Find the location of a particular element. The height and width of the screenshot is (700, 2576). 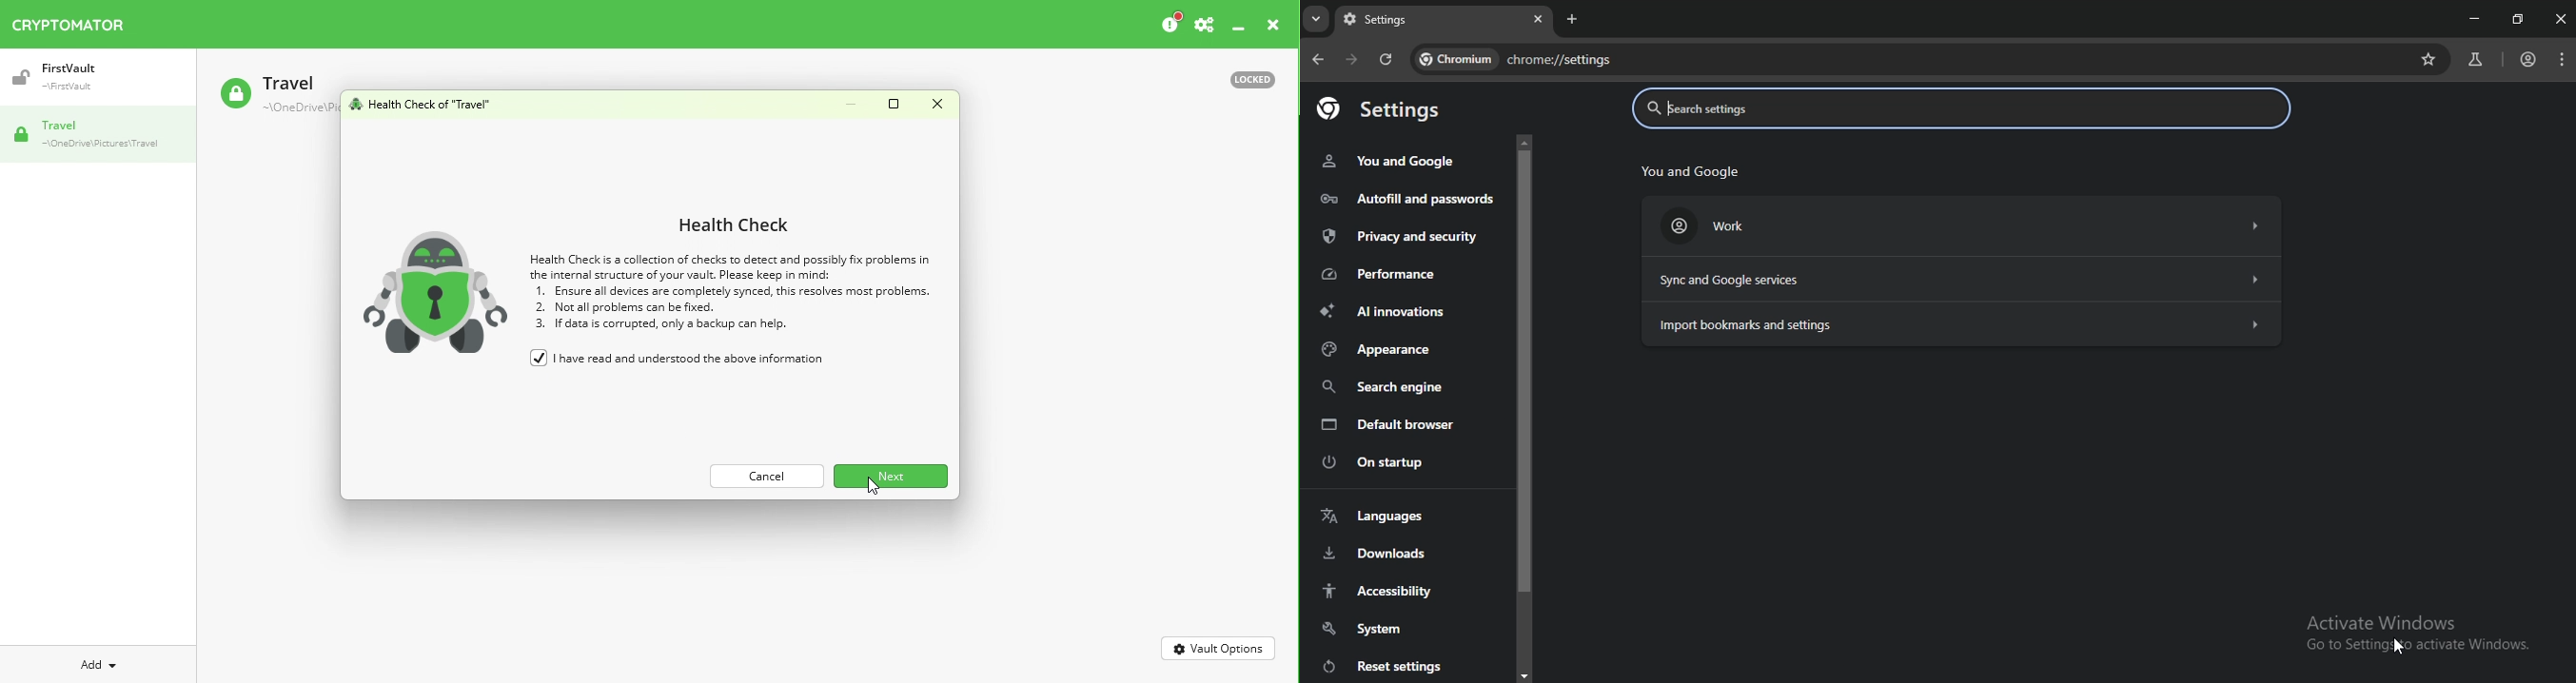

Add Dropdown is located at coordinates (90, 663).